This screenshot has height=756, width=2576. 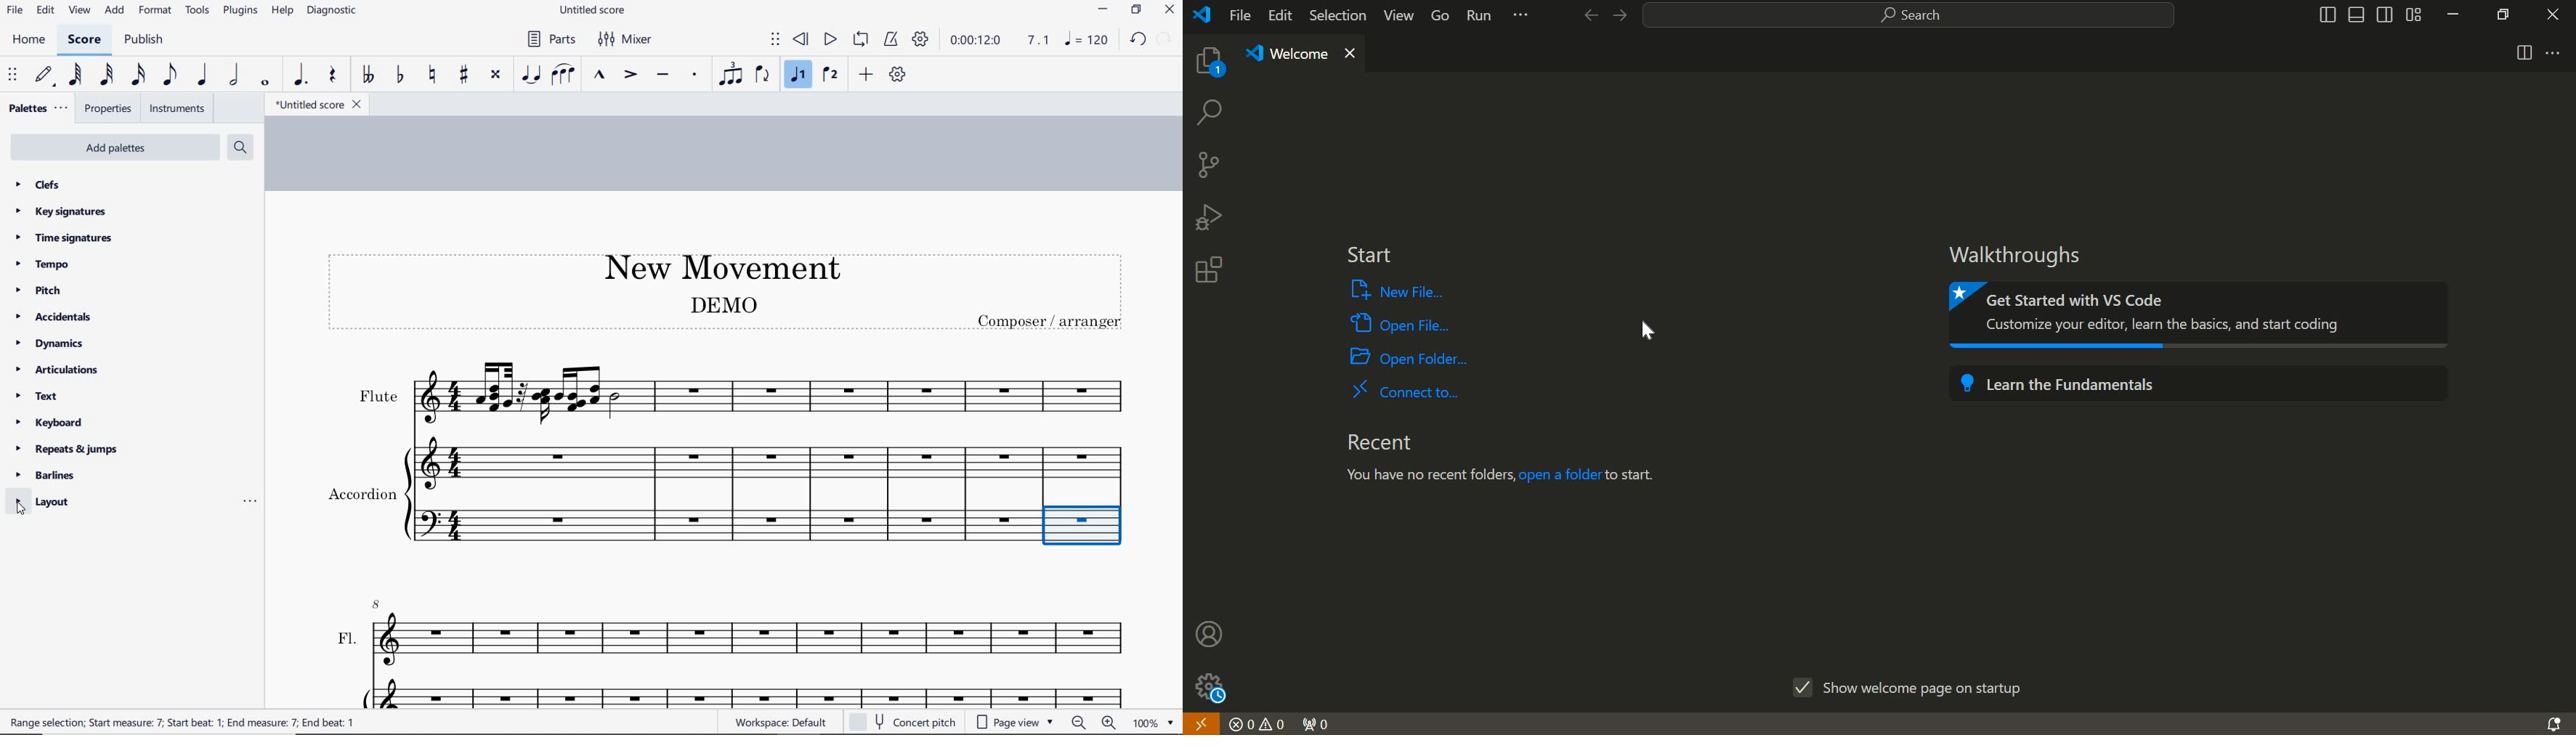 What do you see at coordinates (361, 491) in the screenshot?
I see `text` at bounding box center [361, 491].